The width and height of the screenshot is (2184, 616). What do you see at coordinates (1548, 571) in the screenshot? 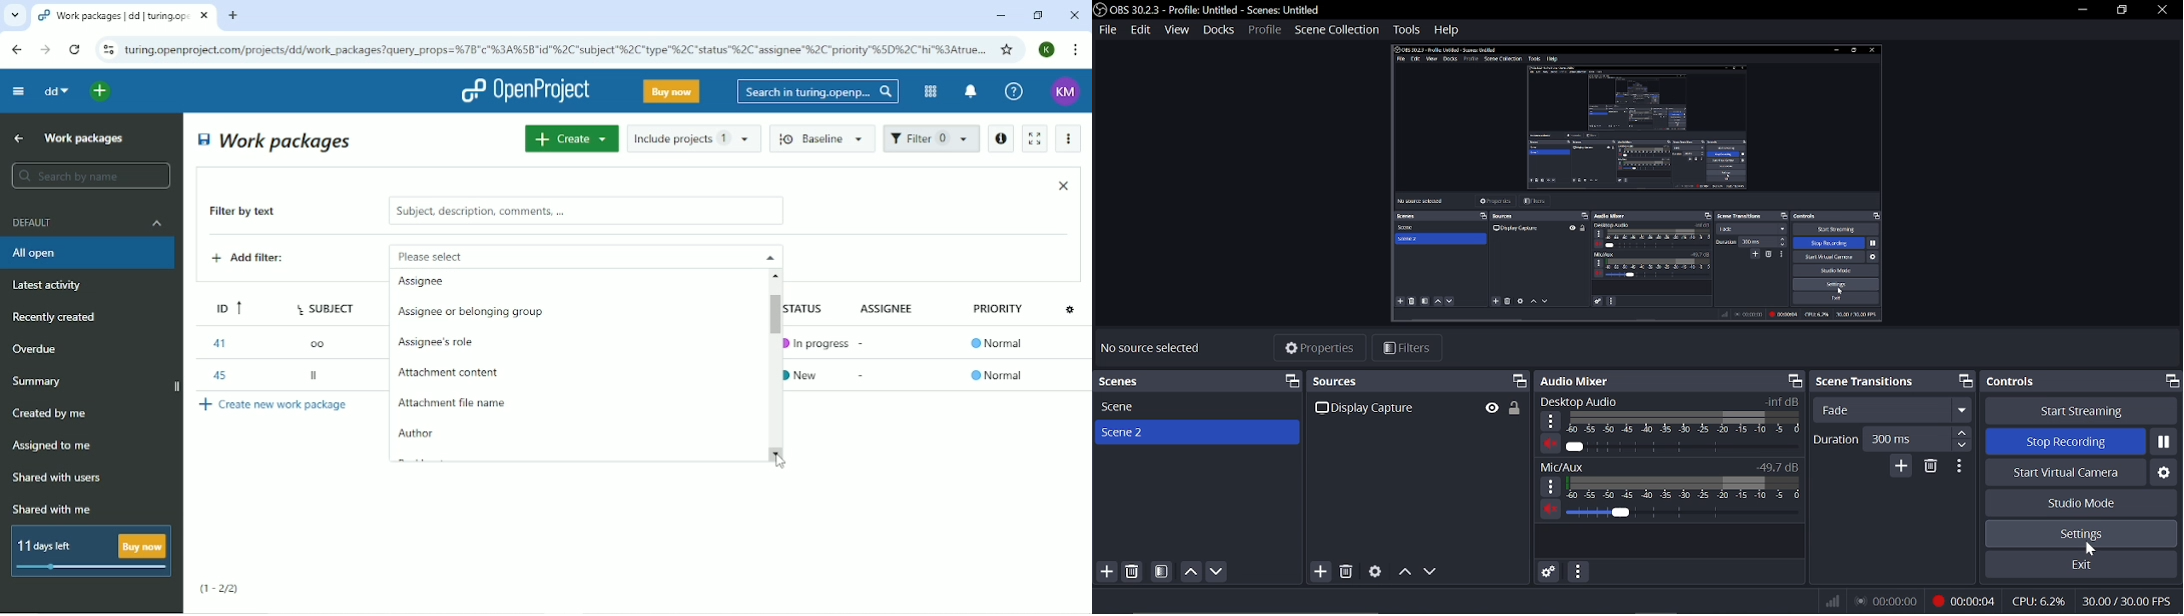
I see `advanced audio properties` at bounding box center [1548, 571].